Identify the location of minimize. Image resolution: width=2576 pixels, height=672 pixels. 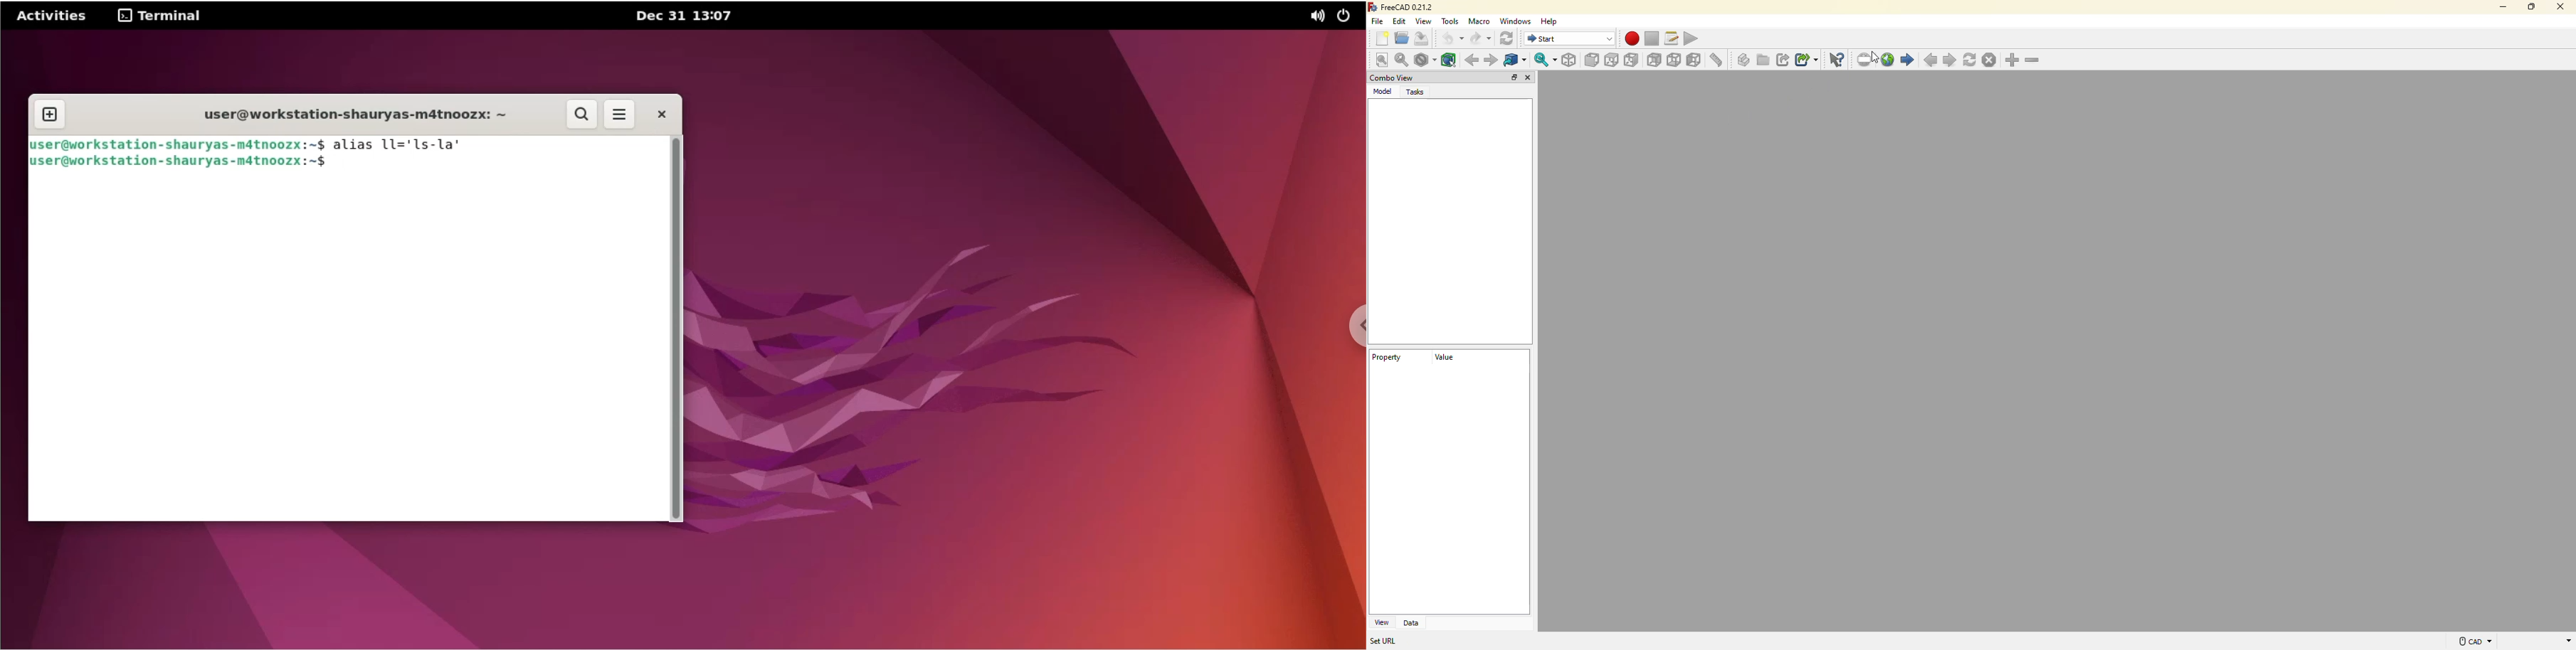
(2498, 6).